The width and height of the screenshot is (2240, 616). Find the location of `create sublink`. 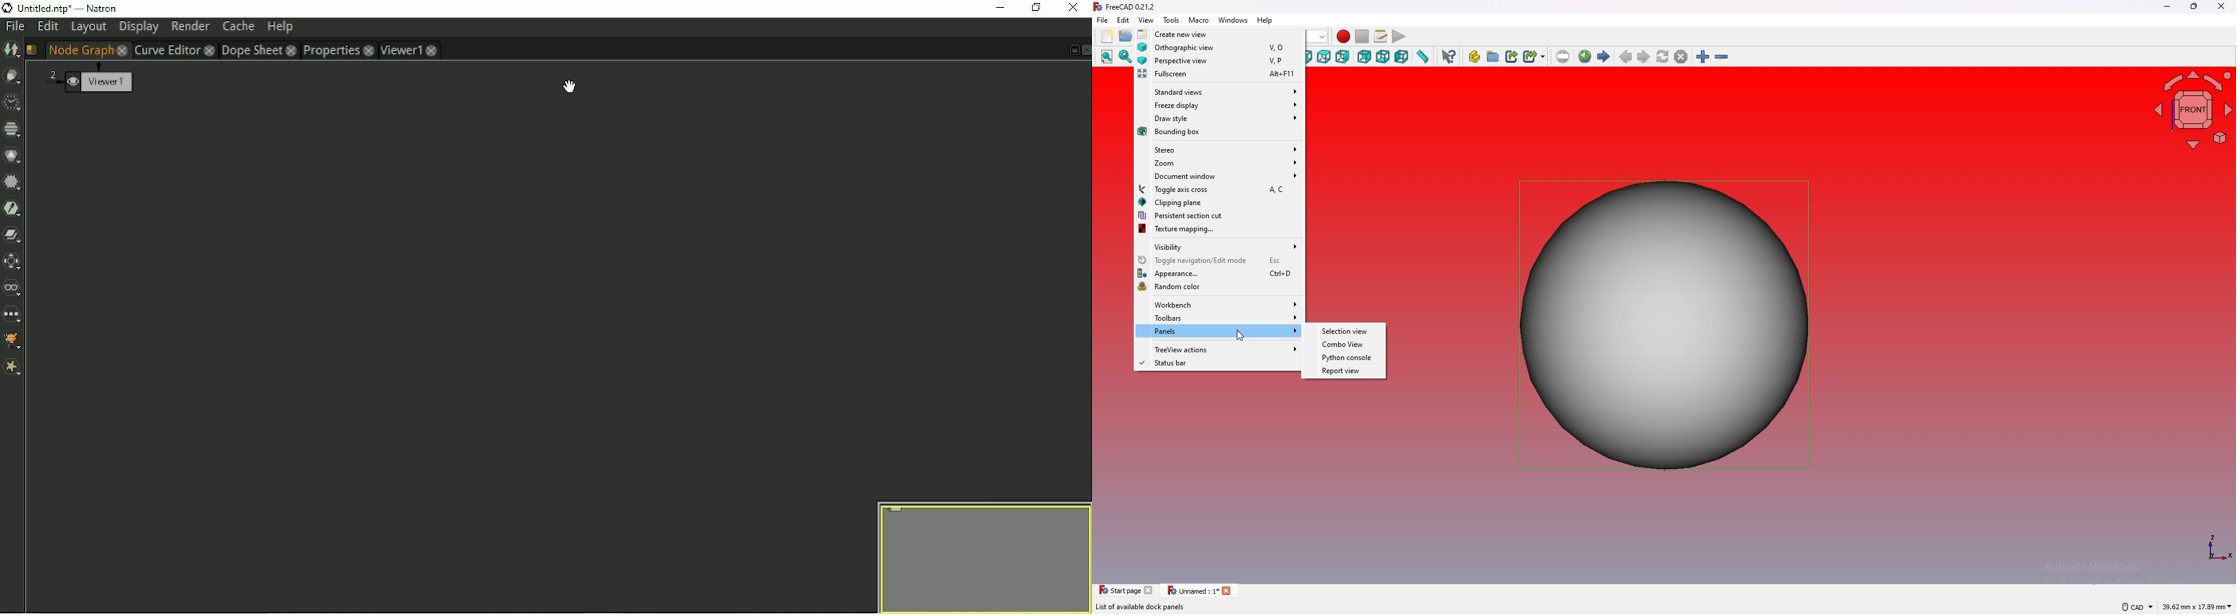

create sublink is located at coordinates (1534, 56).